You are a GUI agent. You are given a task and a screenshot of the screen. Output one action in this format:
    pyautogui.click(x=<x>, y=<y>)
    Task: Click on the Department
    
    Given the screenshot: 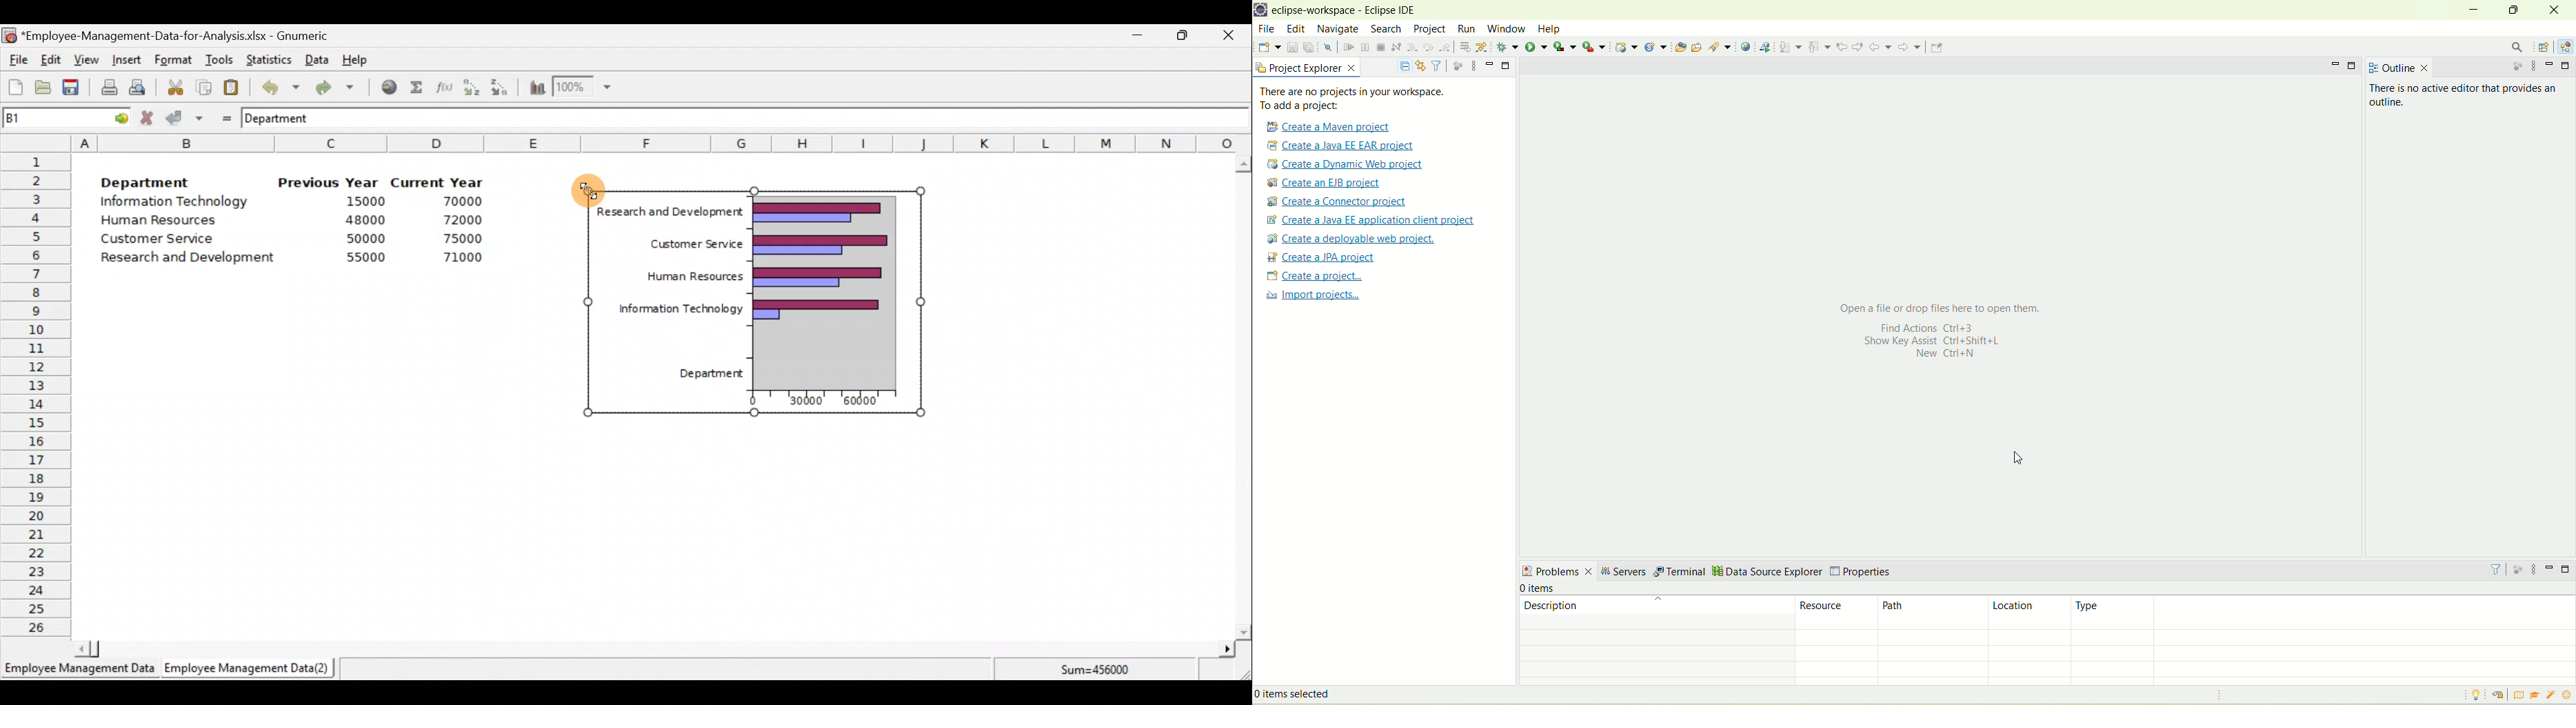 What is the action you would take?
    pyautogui.click(x=699, y=375)
    